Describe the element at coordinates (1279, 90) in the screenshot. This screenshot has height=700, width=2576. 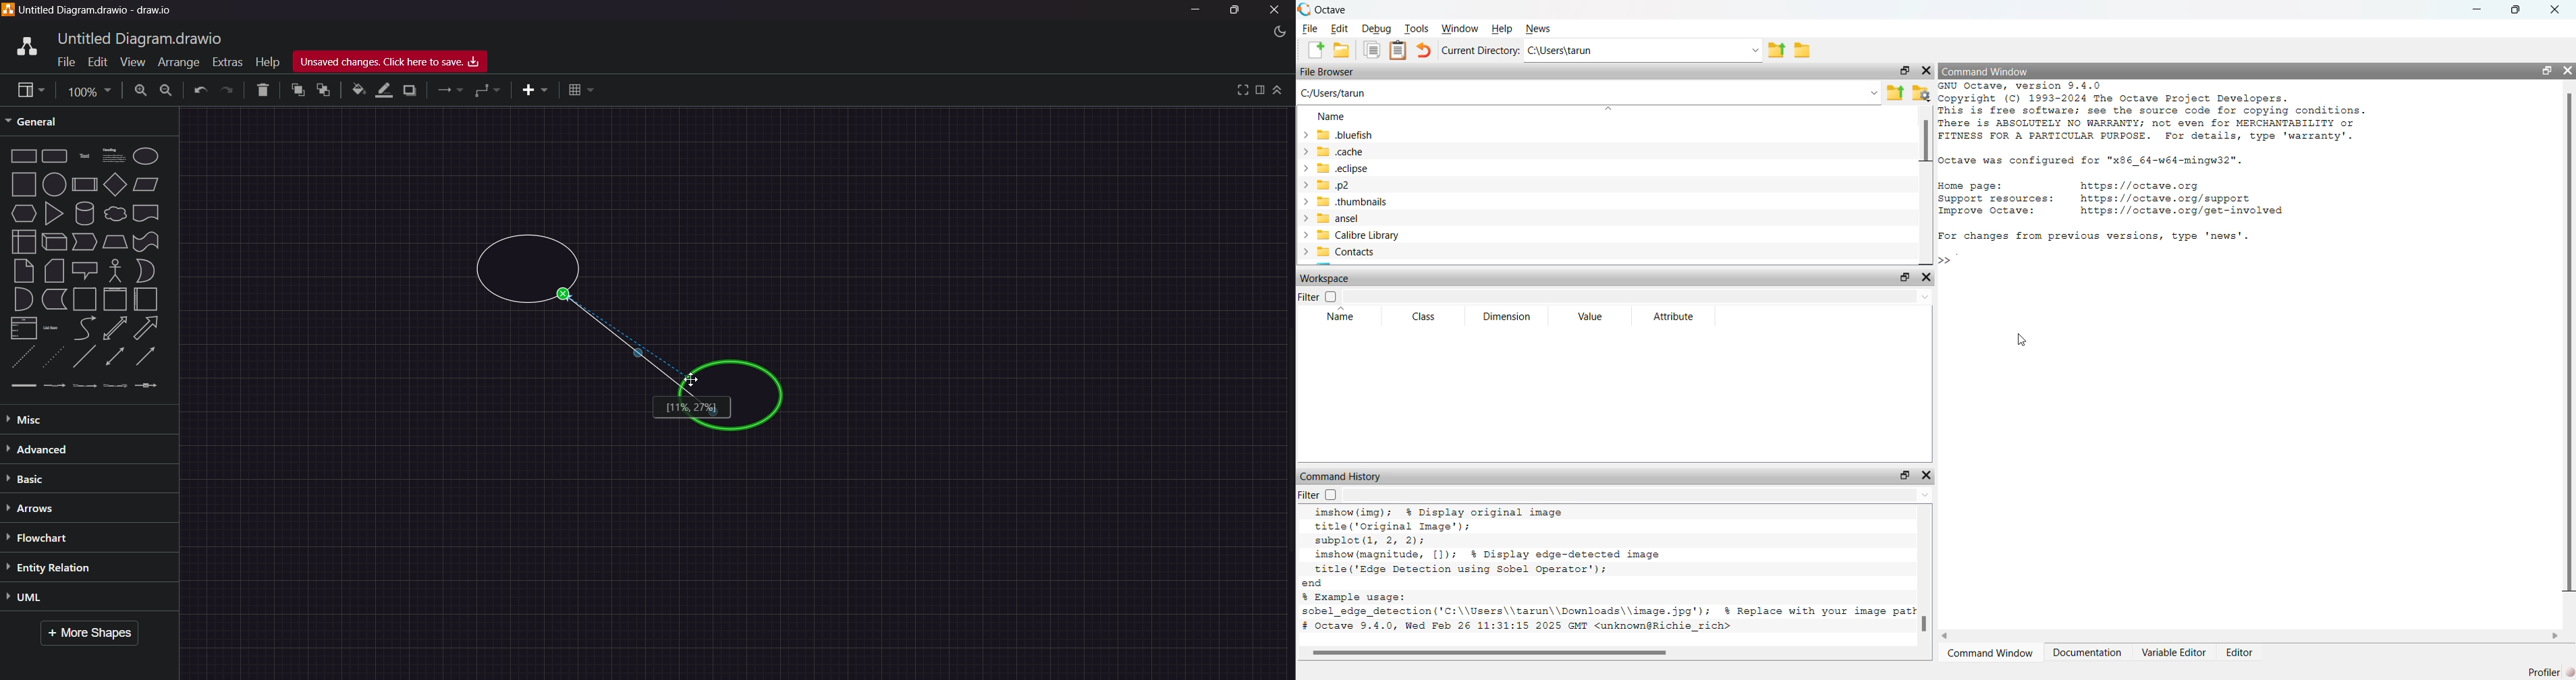
I see `collapse/expand` at that location.